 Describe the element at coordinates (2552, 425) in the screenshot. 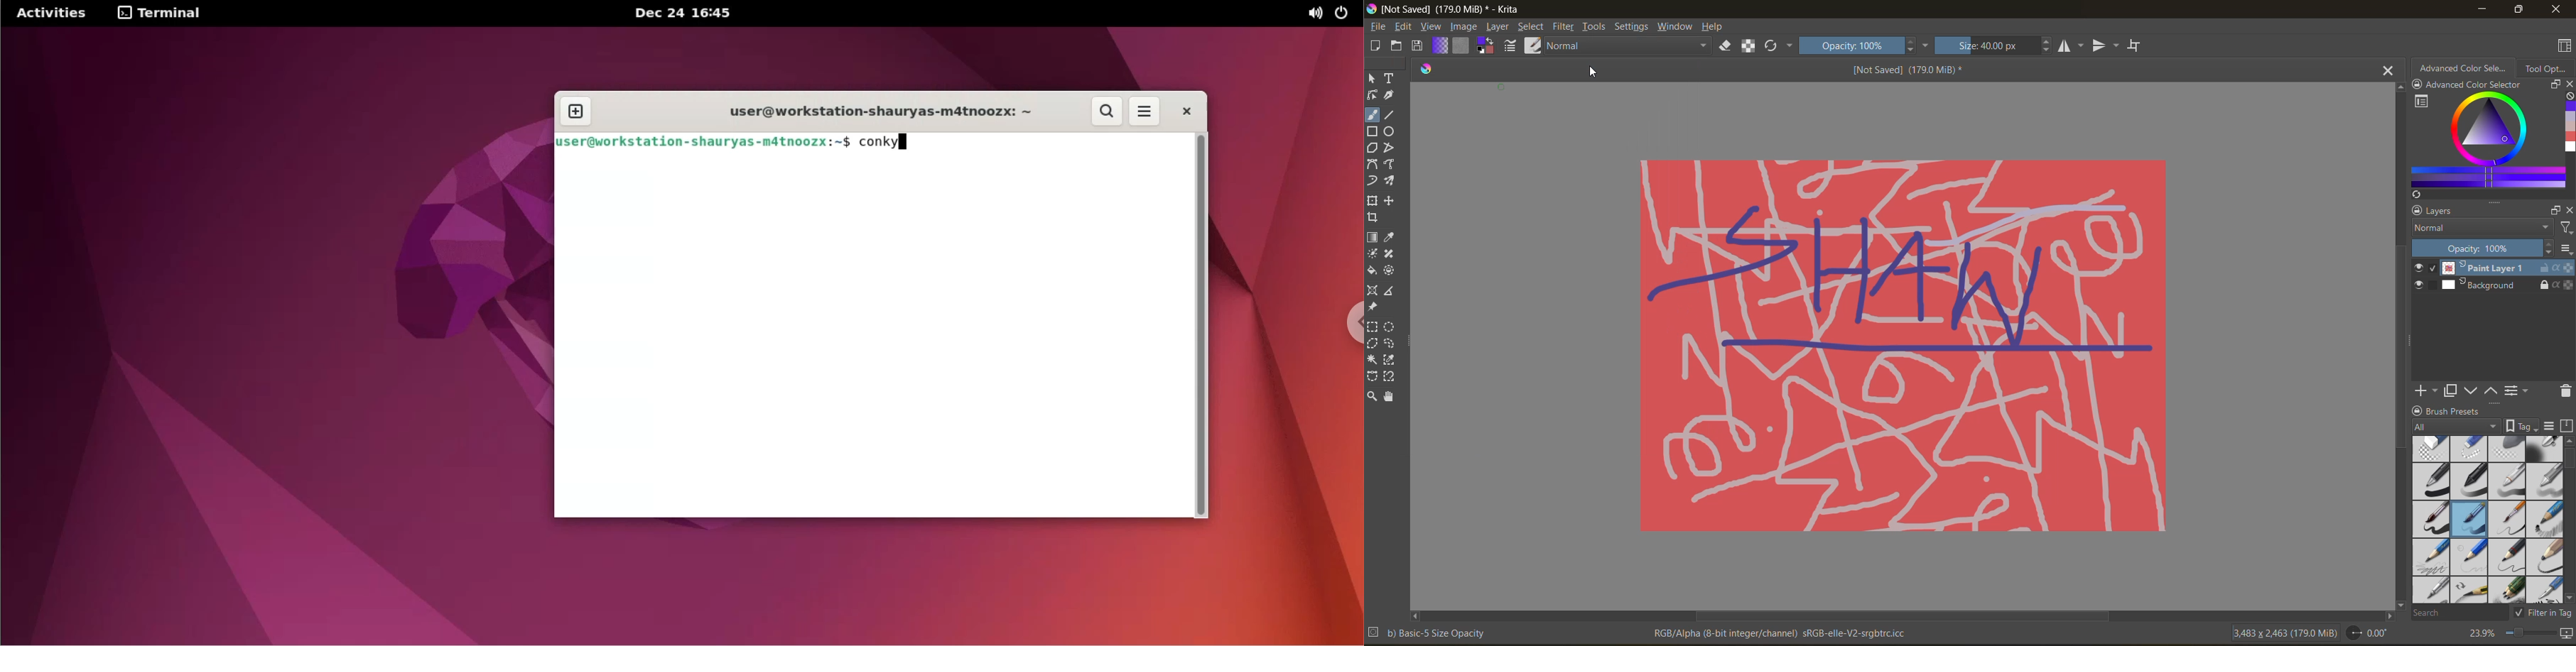

I see `display settings` at that location.